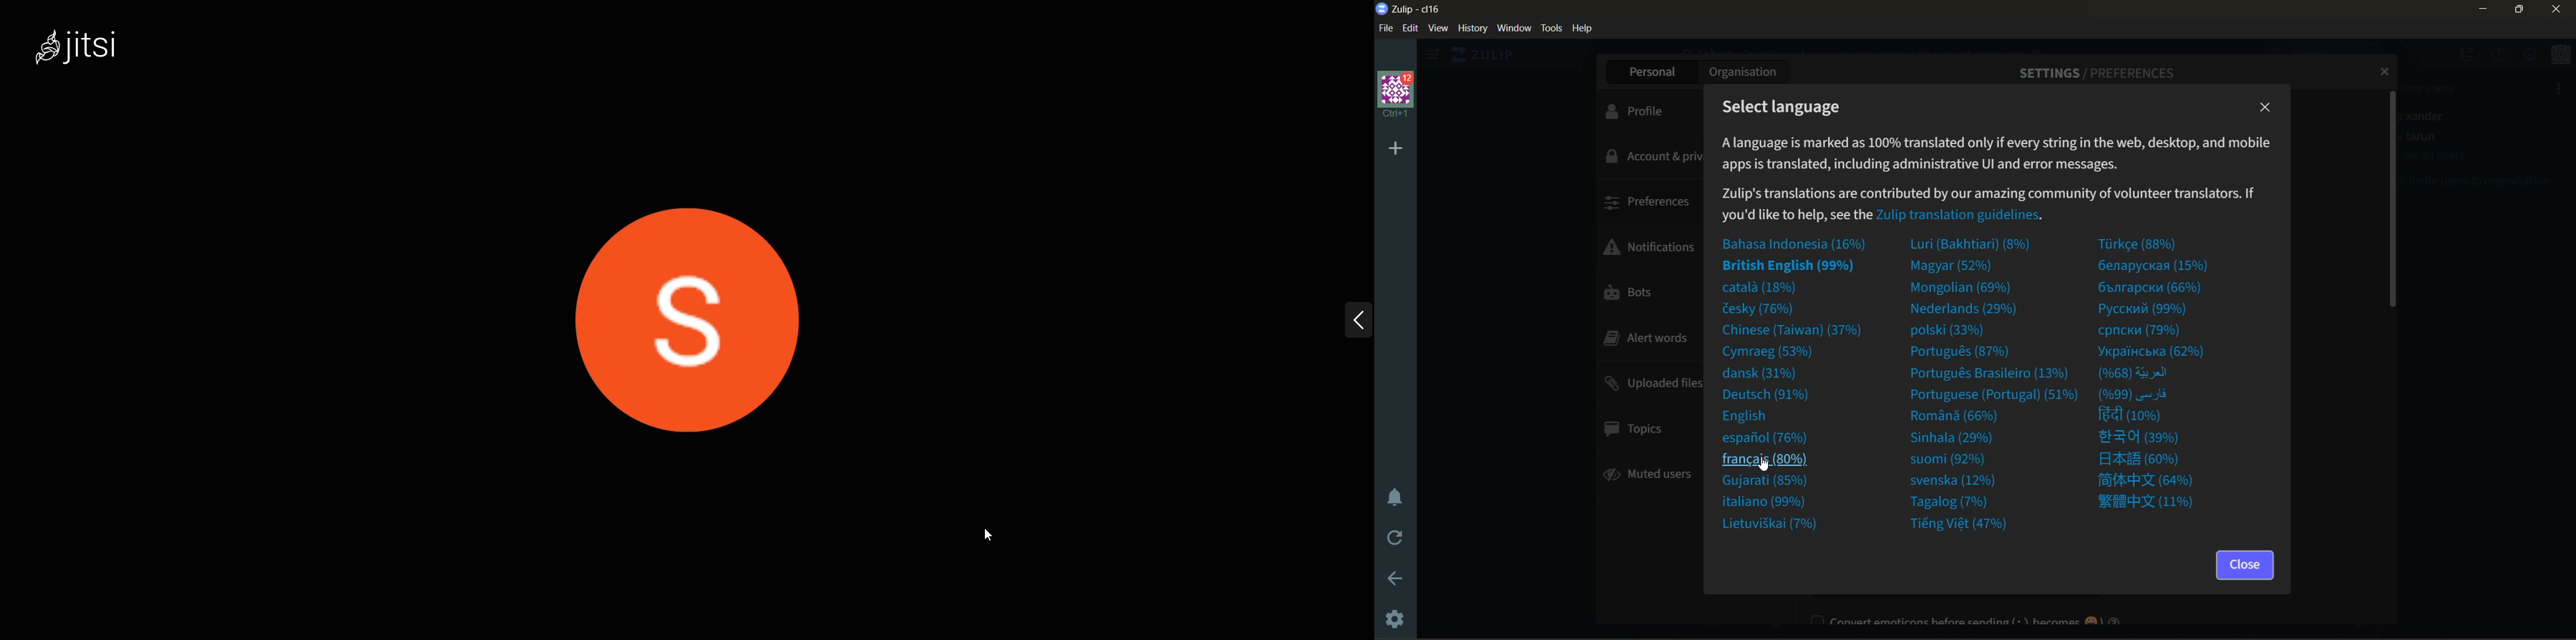 The image size is (2576, 644). Describe the element at coordinates (2489, 60) in the screenshot. I see `help menu` at that location.